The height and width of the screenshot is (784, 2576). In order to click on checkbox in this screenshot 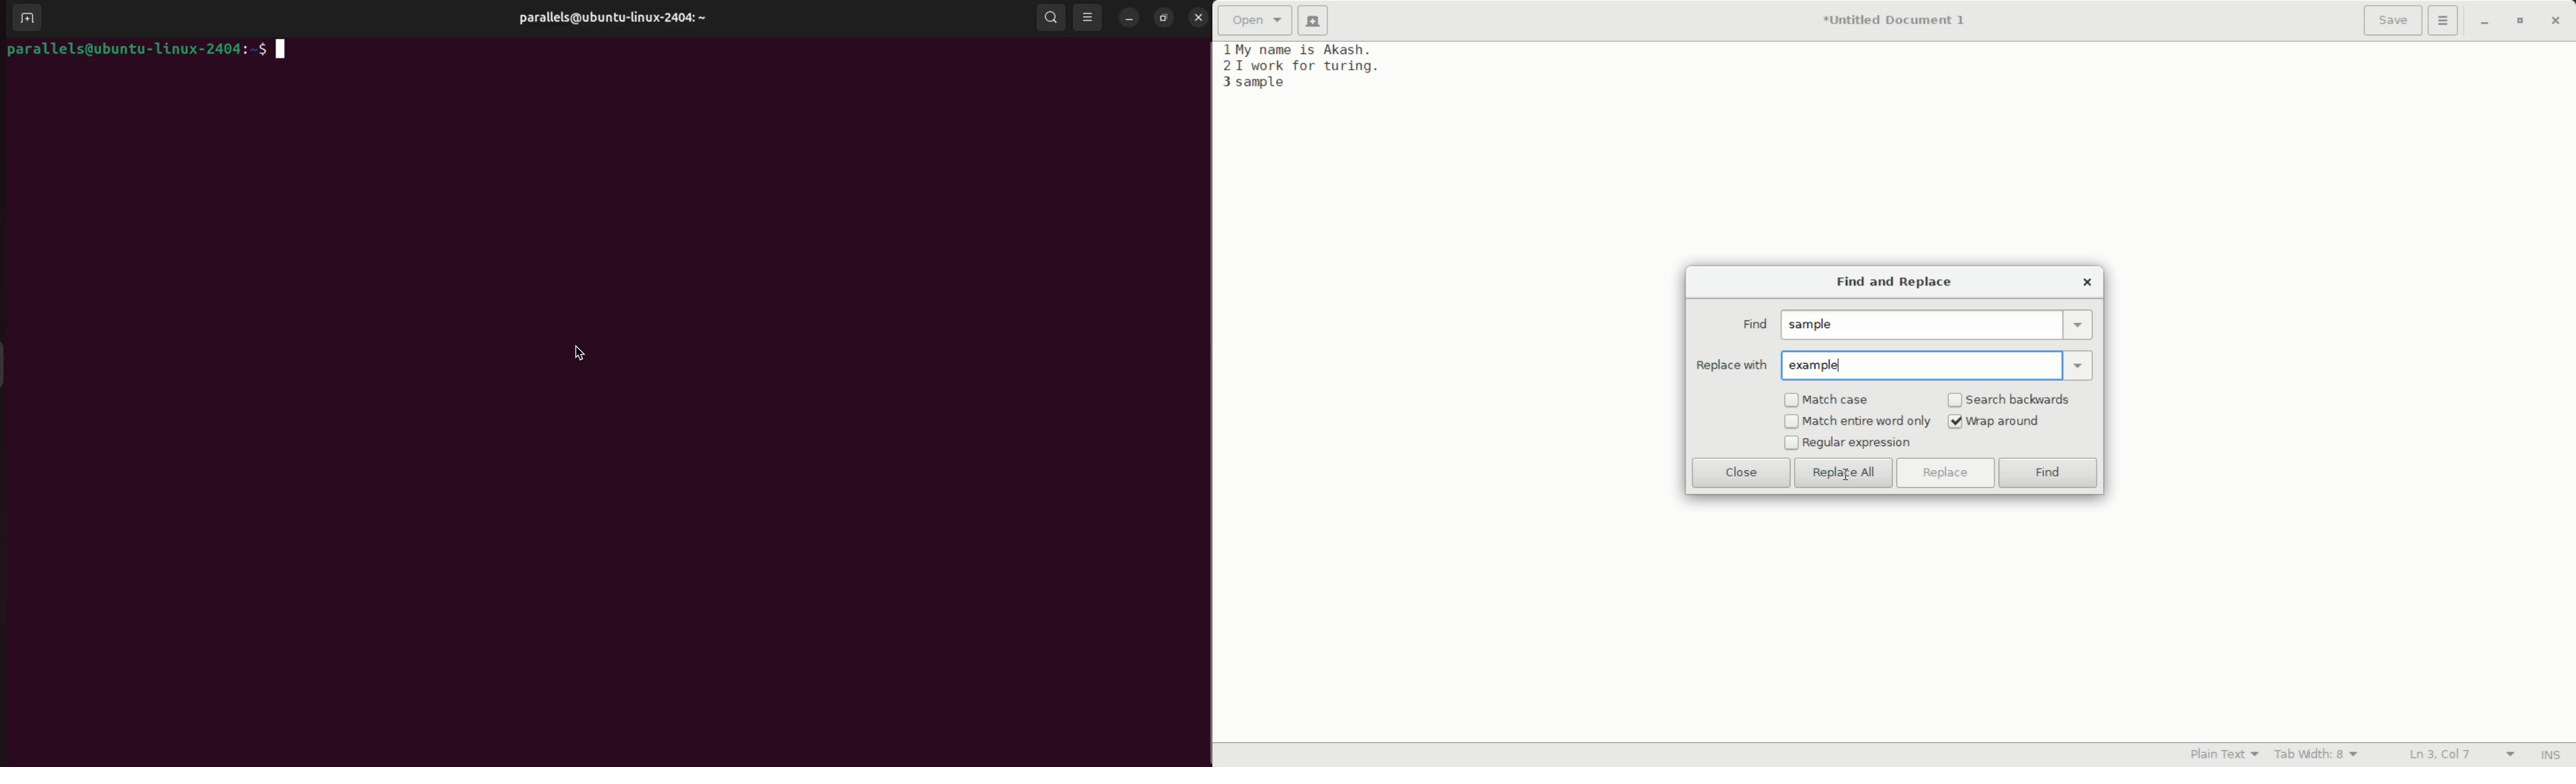, I will do `click(1791, 401)`.